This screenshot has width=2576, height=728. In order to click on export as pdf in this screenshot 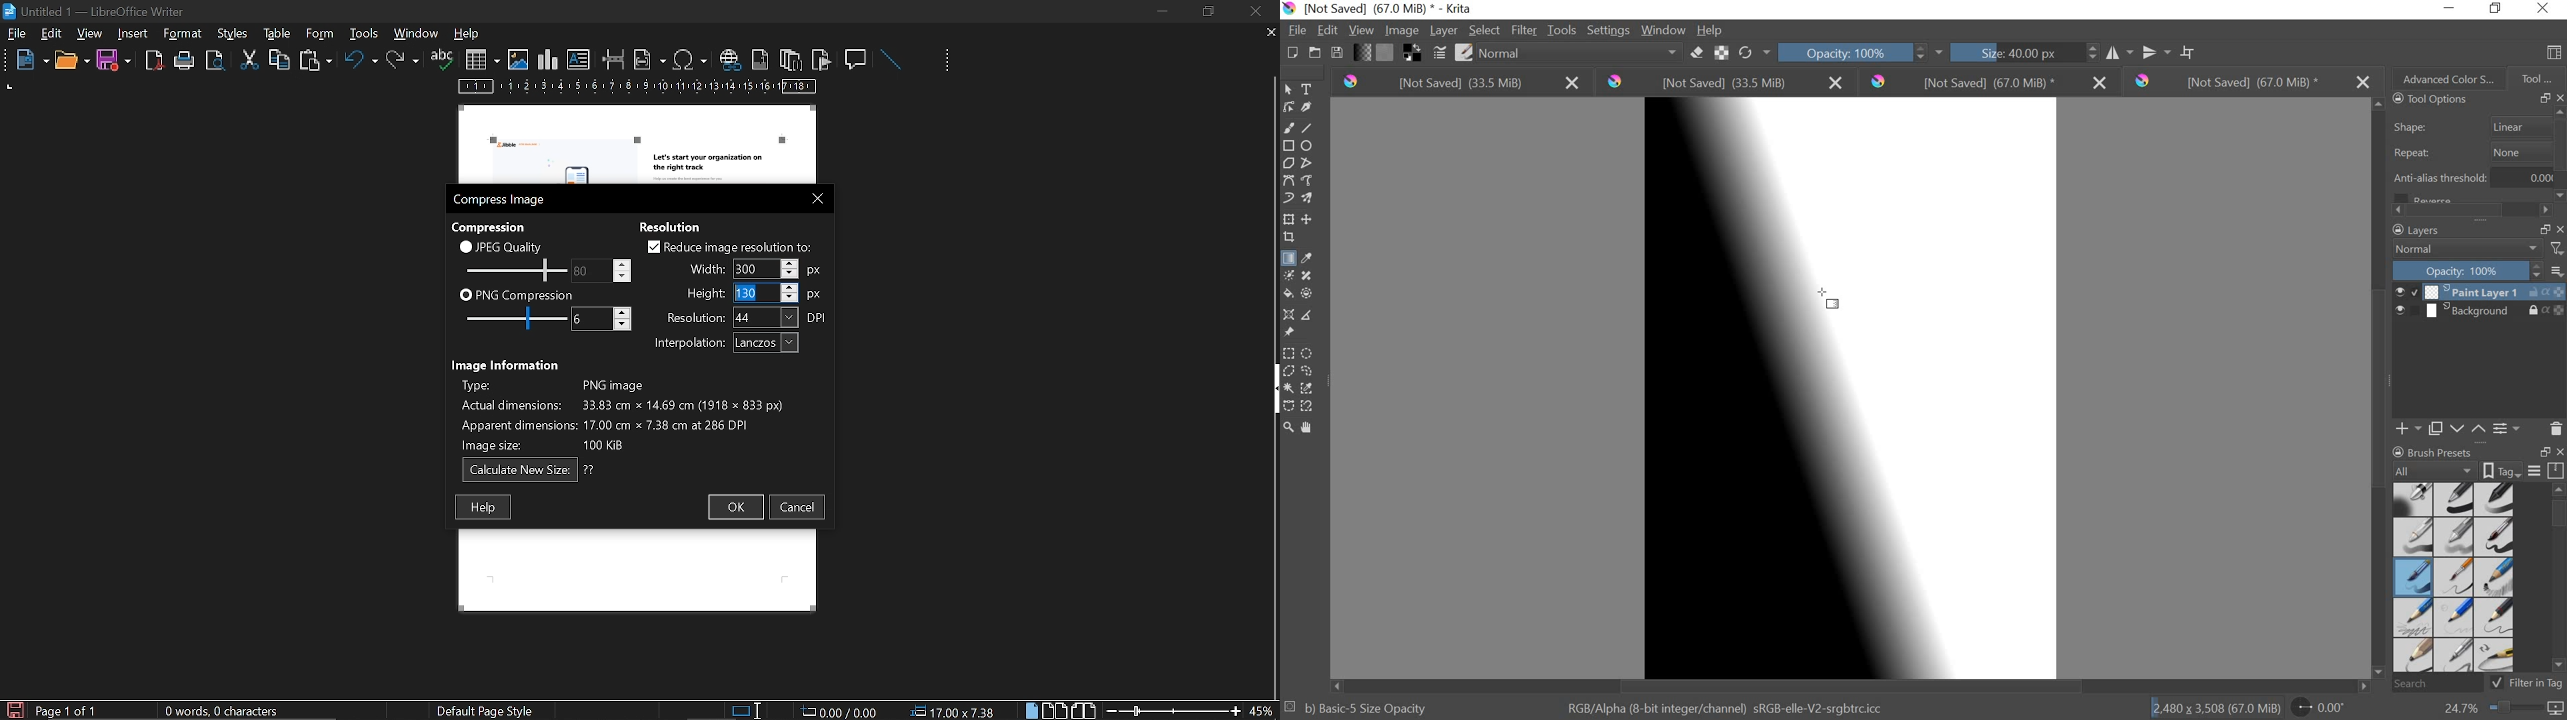, I will do `click(155, 61)`.